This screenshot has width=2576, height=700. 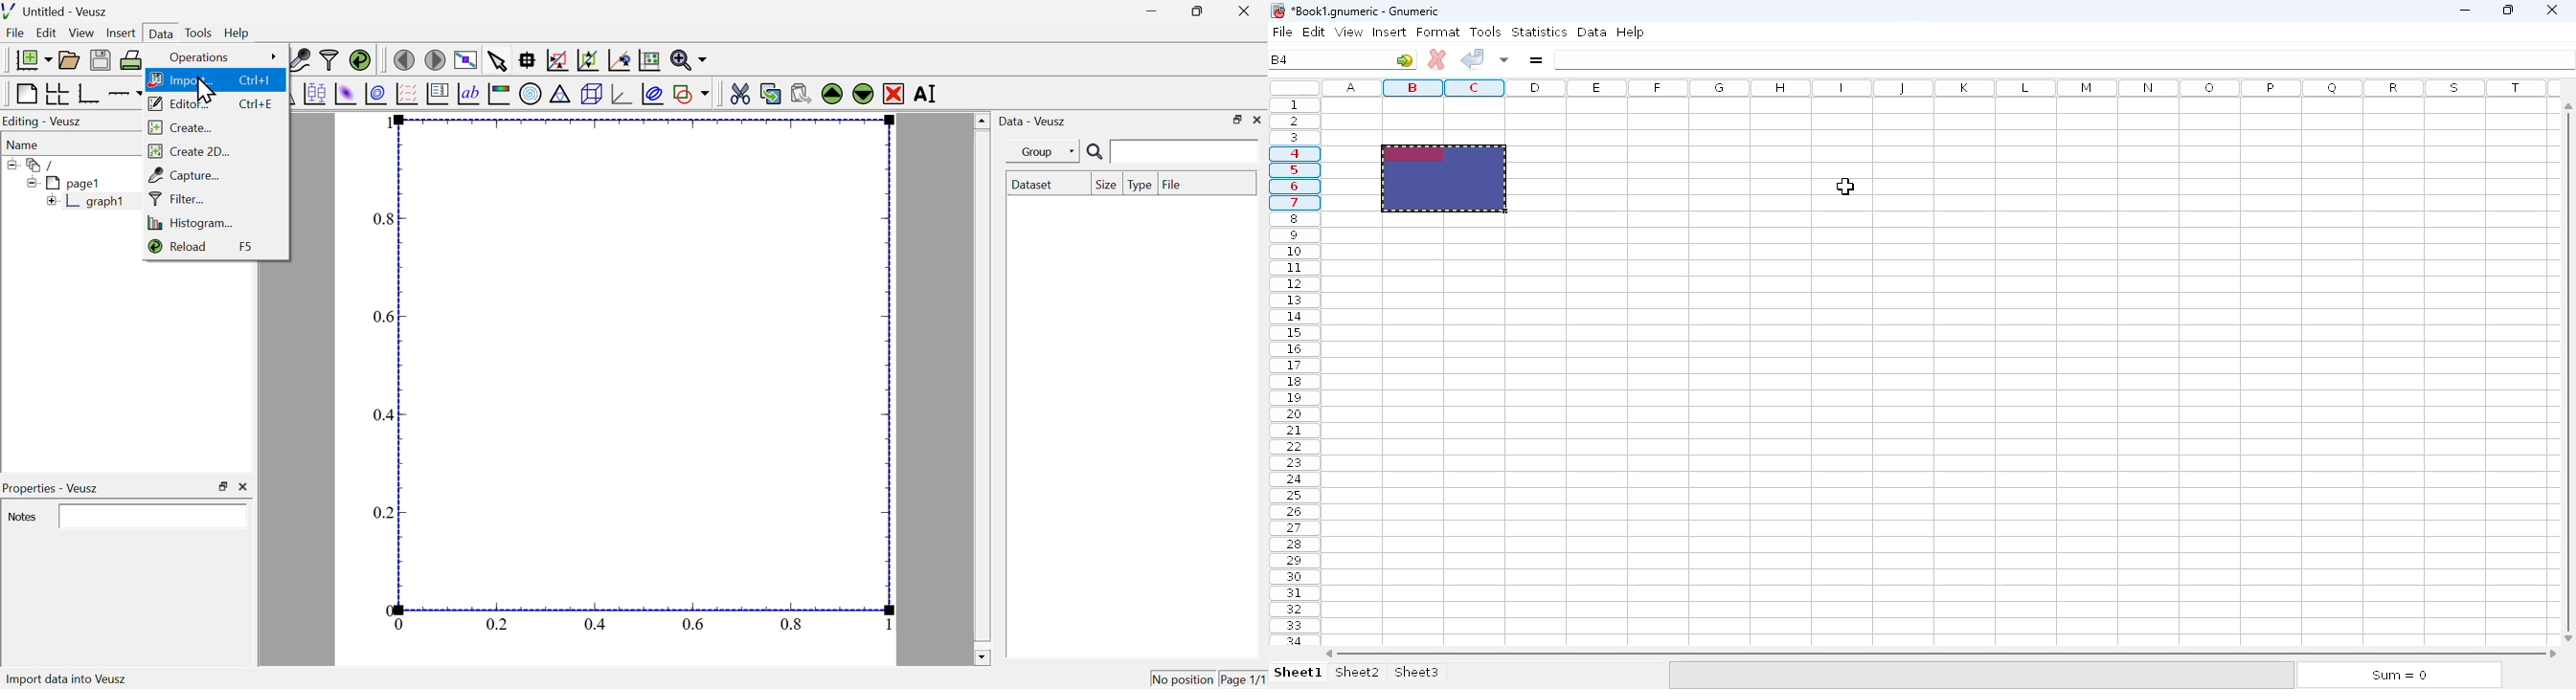 What do you see at coordinates (1484, 32) in the screenshot?
I see `tools` at bounding box center [1484, 32].